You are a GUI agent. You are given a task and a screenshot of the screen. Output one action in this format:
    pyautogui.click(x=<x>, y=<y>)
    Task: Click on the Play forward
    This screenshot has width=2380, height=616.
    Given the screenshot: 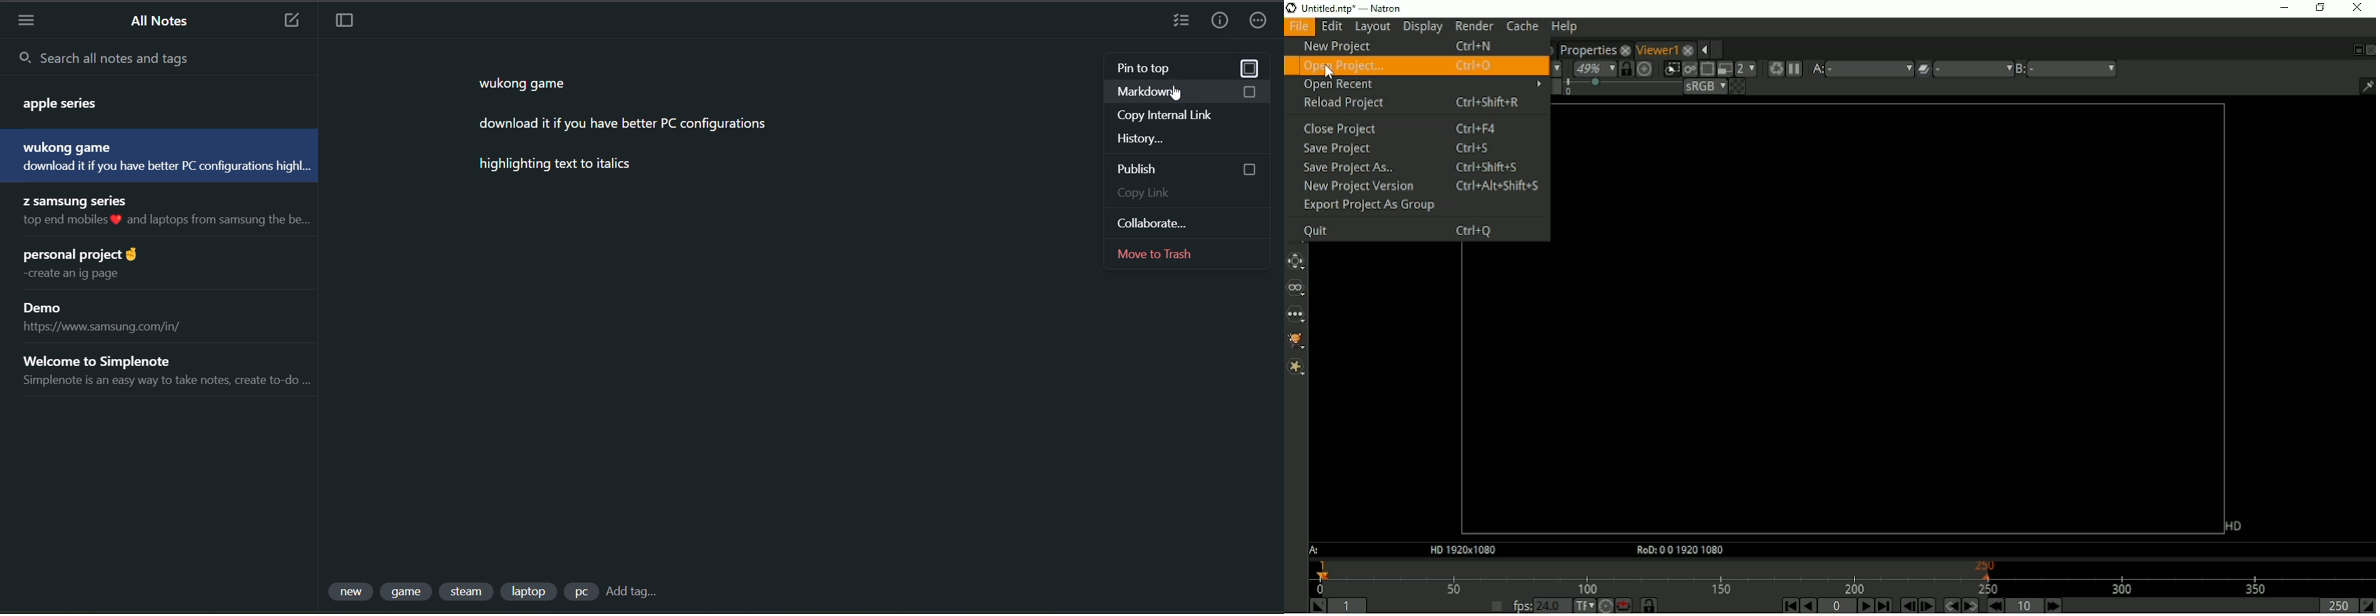 What is the action you would take?
    pyautogui.click(x=1864, y=605)
    